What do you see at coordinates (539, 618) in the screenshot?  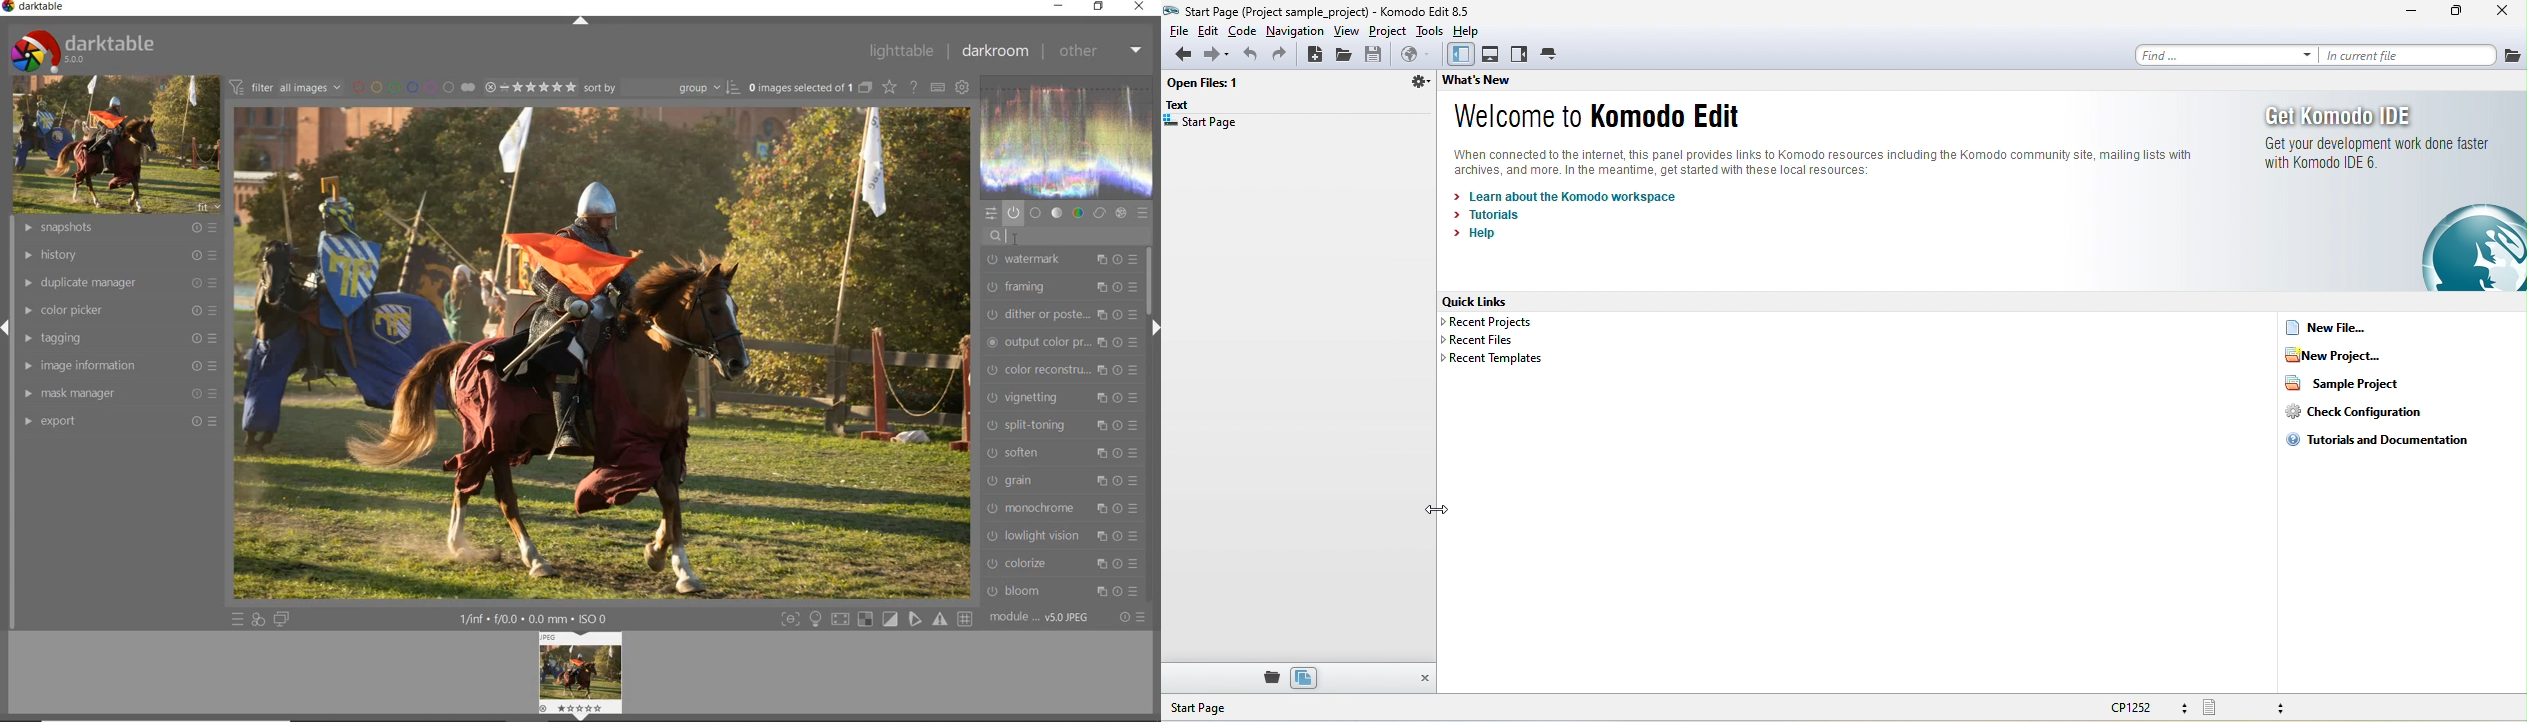 I see `1/fnf f/0.0 0.0 mm ISO 0` at bounding box center [539, 618].